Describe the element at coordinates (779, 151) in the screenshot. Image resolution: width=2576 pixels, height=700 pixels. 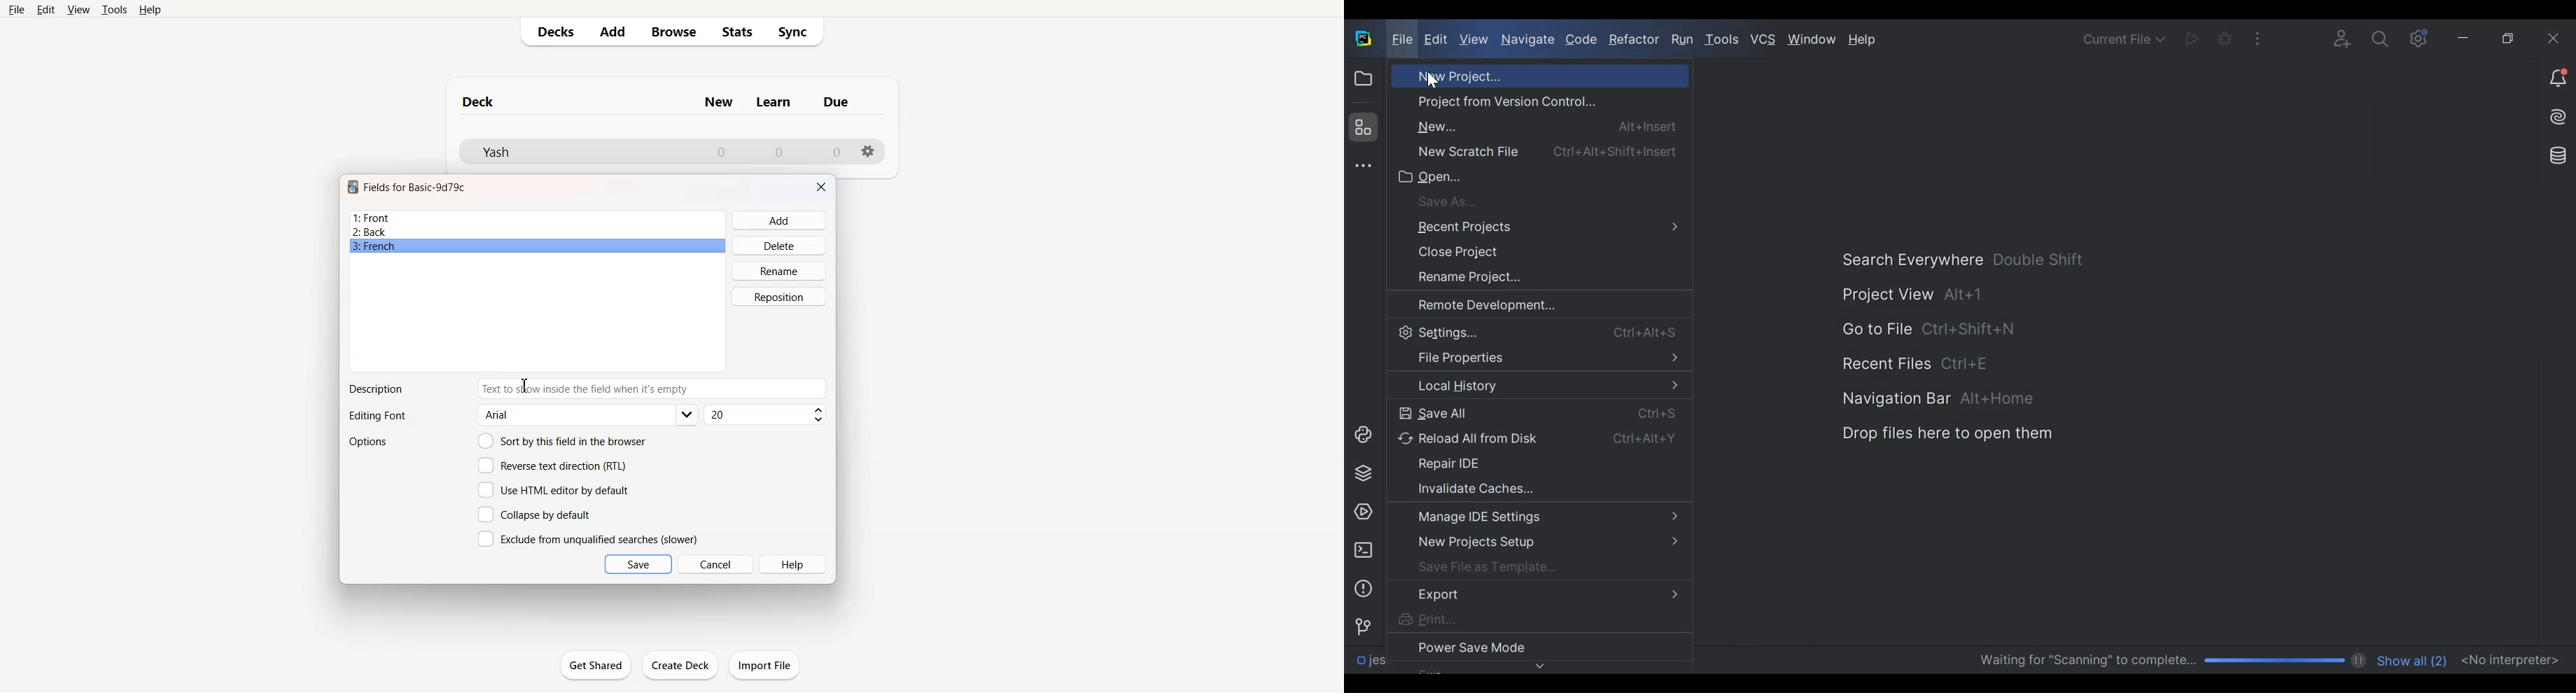
I see `Number of Learn cards` at that location.